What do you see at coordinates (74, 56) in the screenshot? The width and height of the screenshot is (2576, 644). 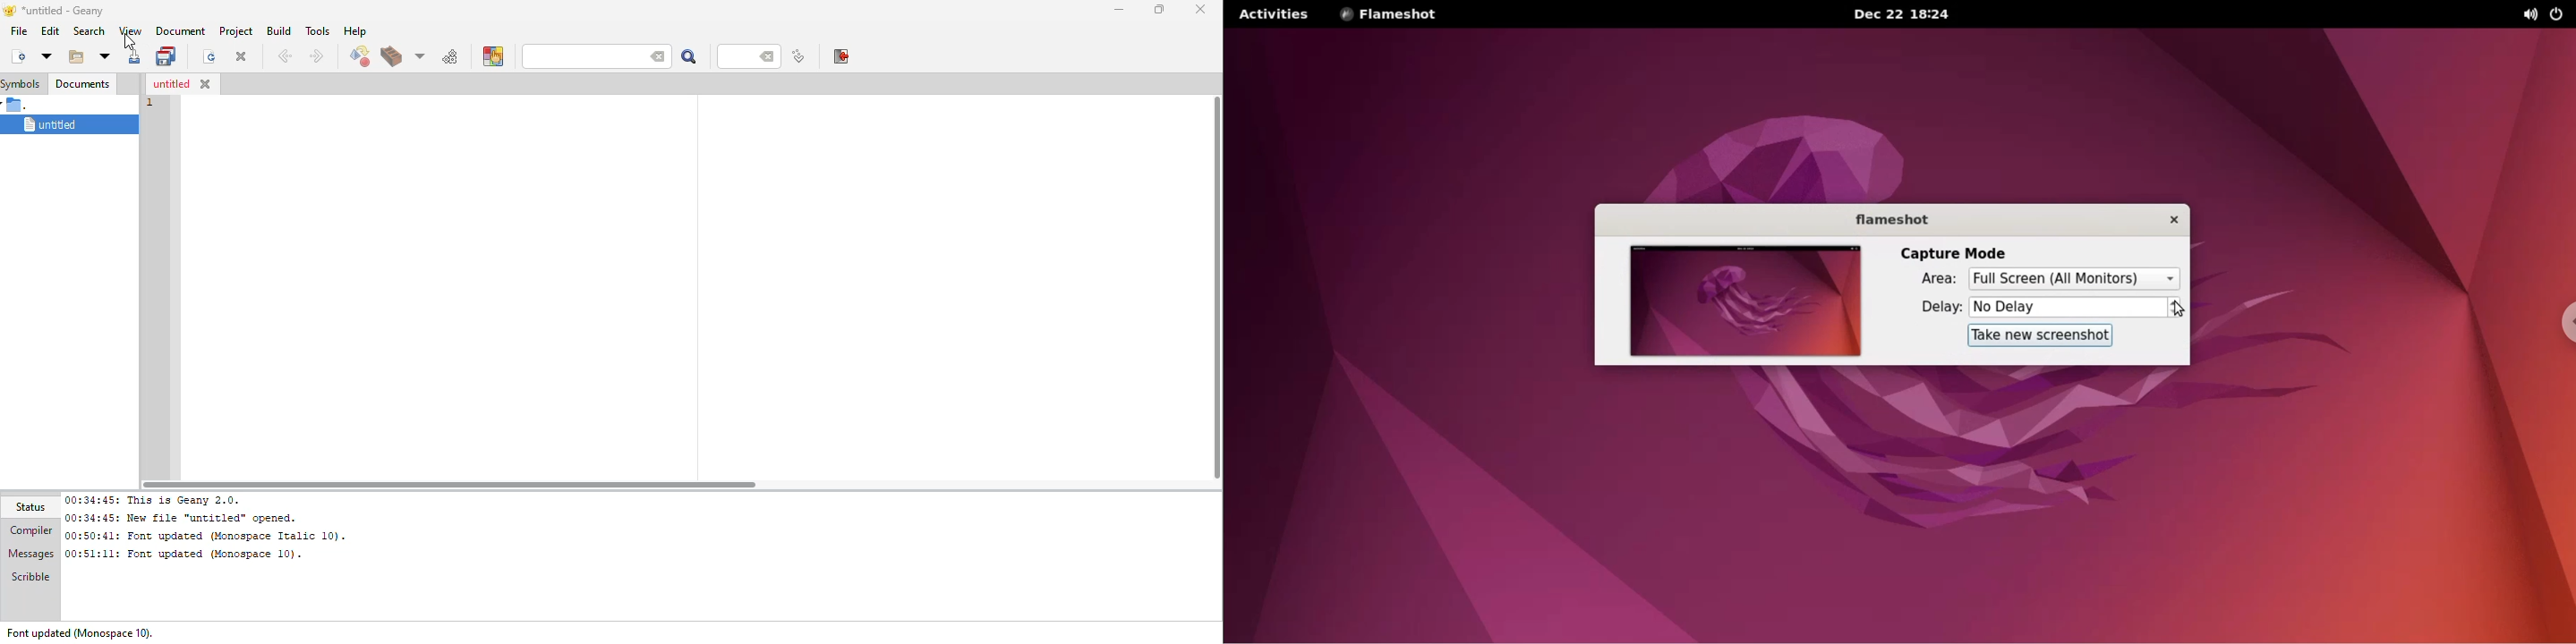 I see `open existing` at bounding box center [74, 56].